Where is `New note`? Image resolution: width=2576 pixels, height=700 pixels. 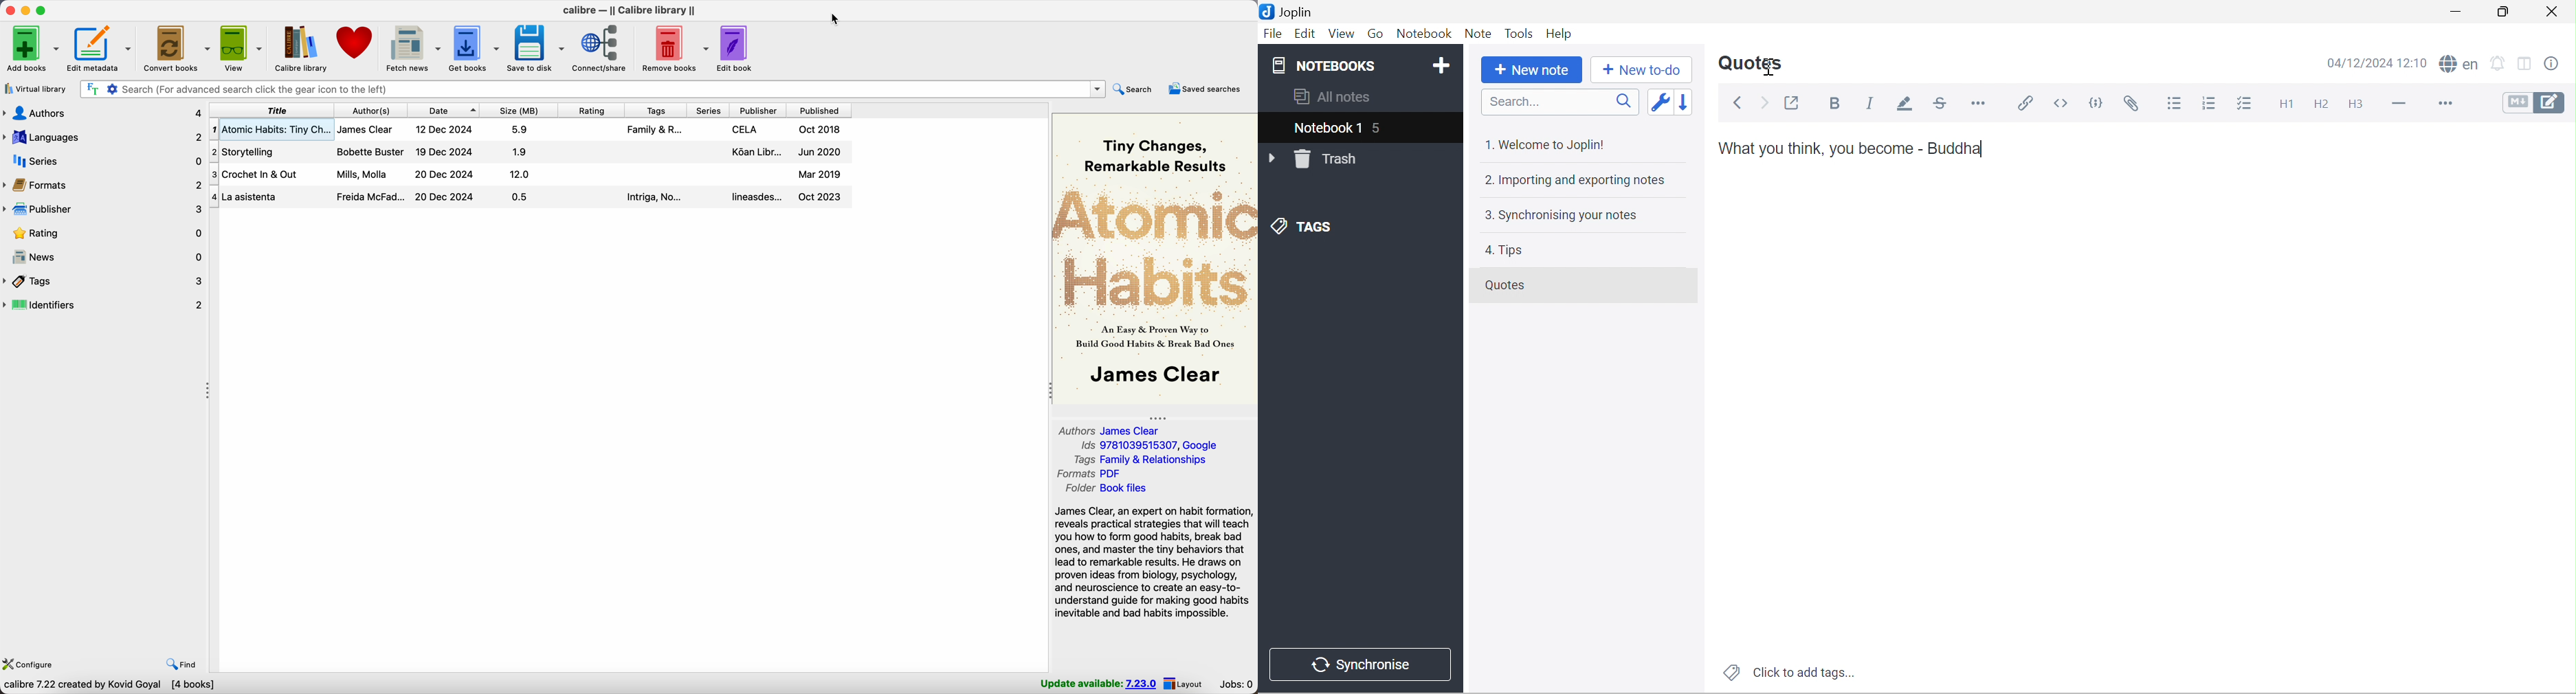
New note is located at coordinates (1530, 72).